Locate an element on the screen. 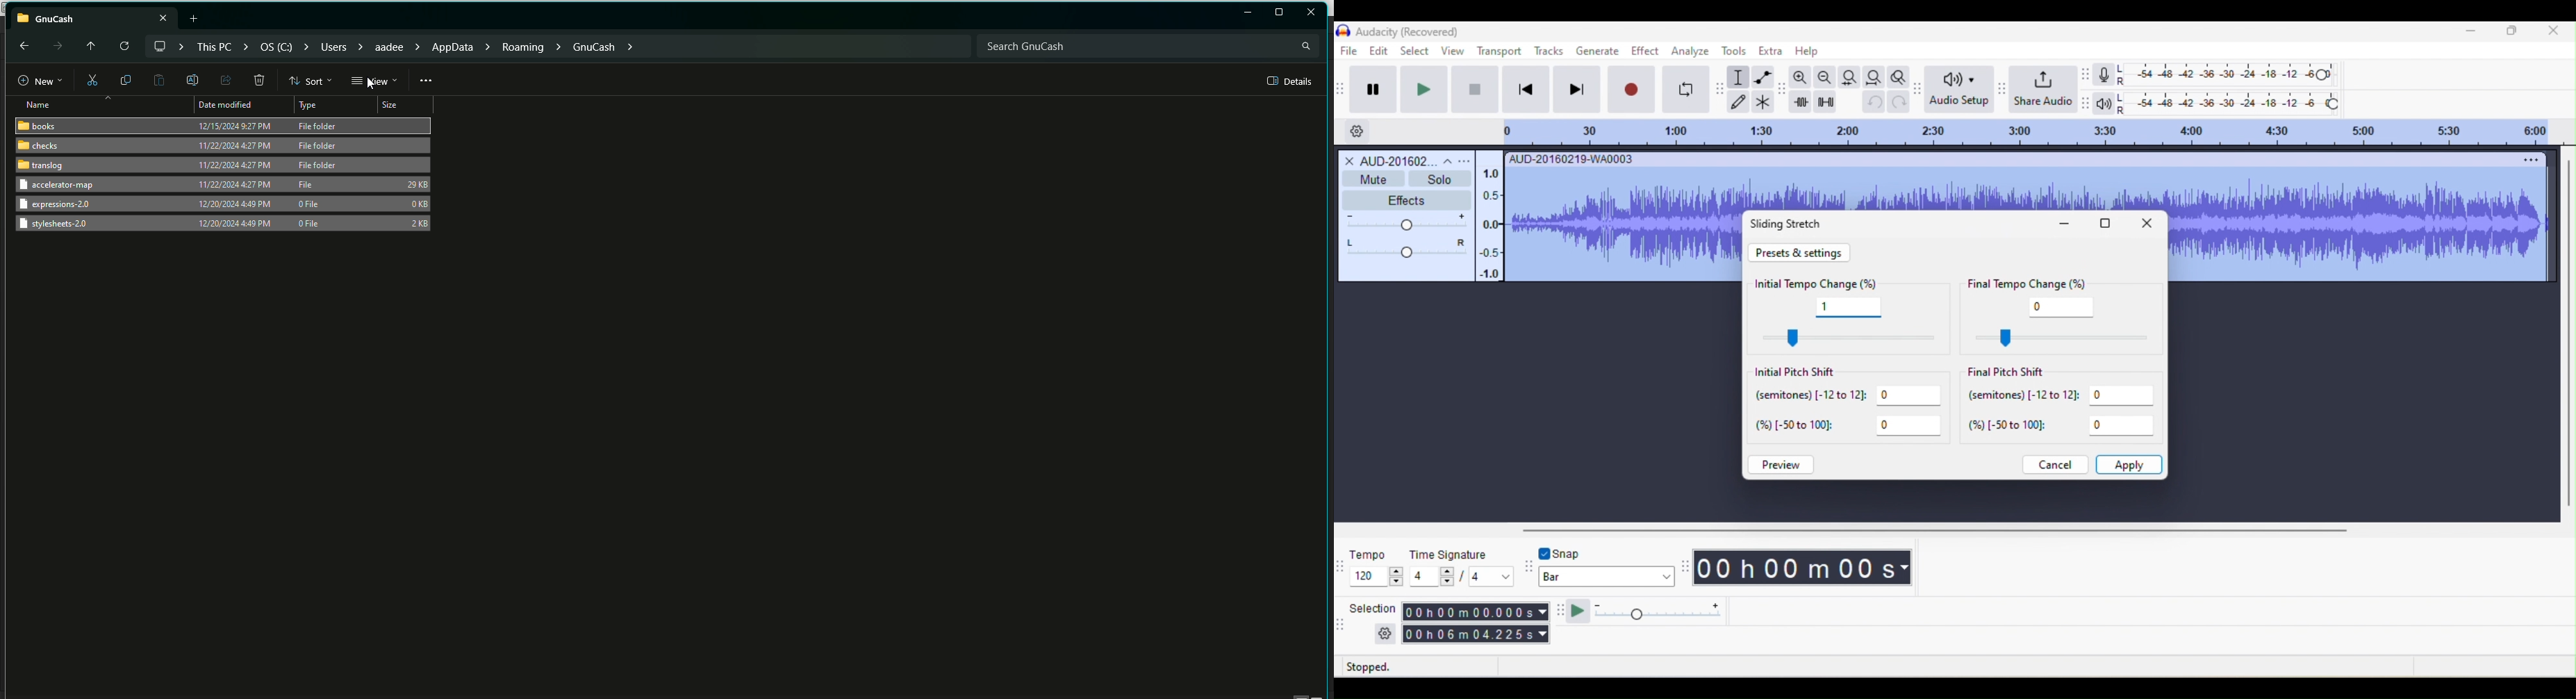  Audacity (Recovered) is located at coordinates (1407, 32).